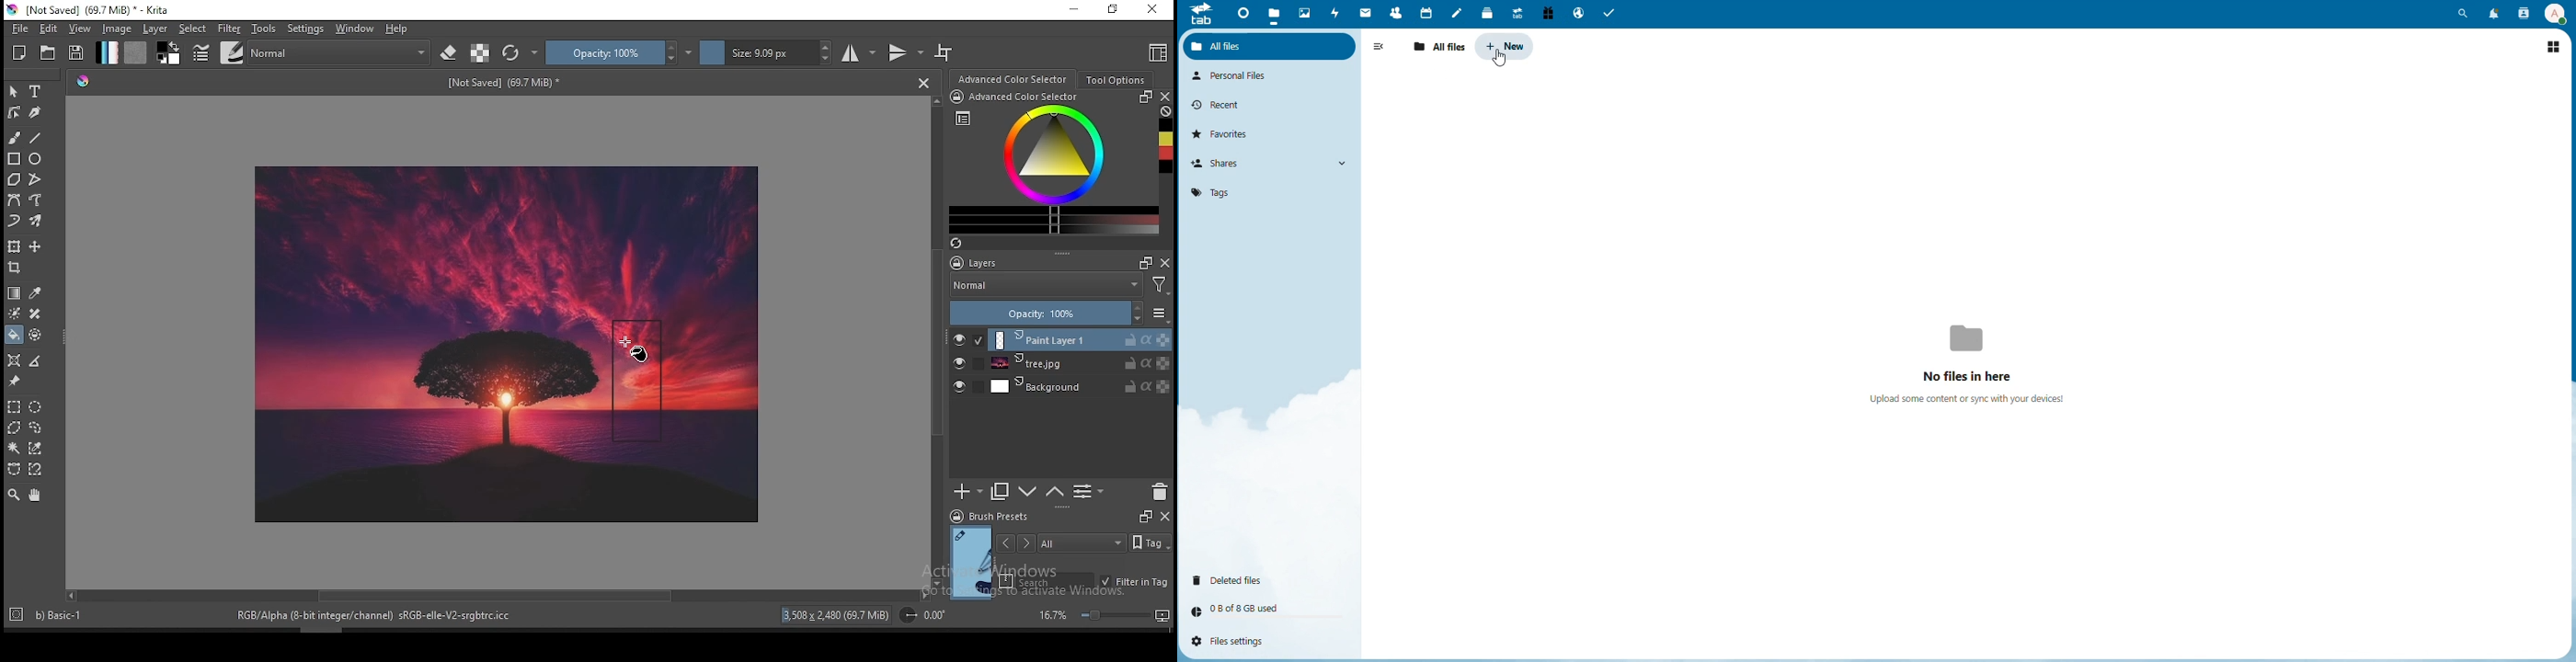 The height and width of the screenshot is (672, 2576). I want to click on preview, so click(969, 561).